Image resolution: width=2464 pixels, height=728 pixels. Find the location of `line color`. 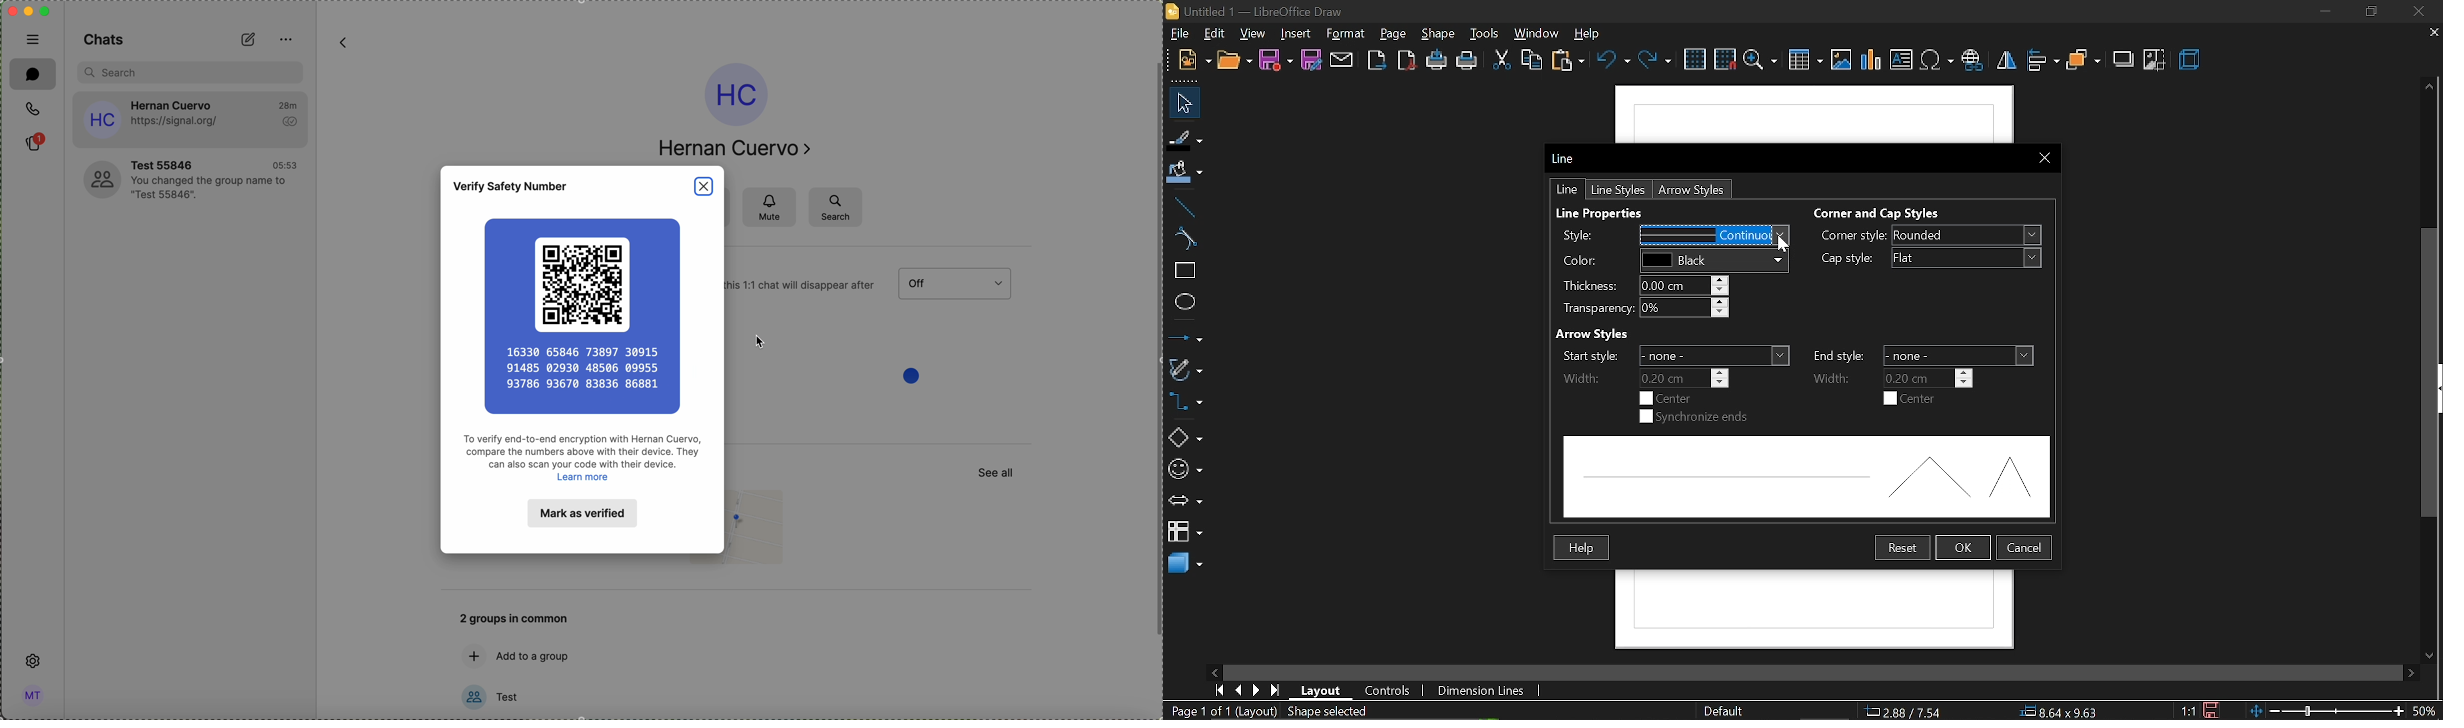

line color is located at coordinates (1669, 260).